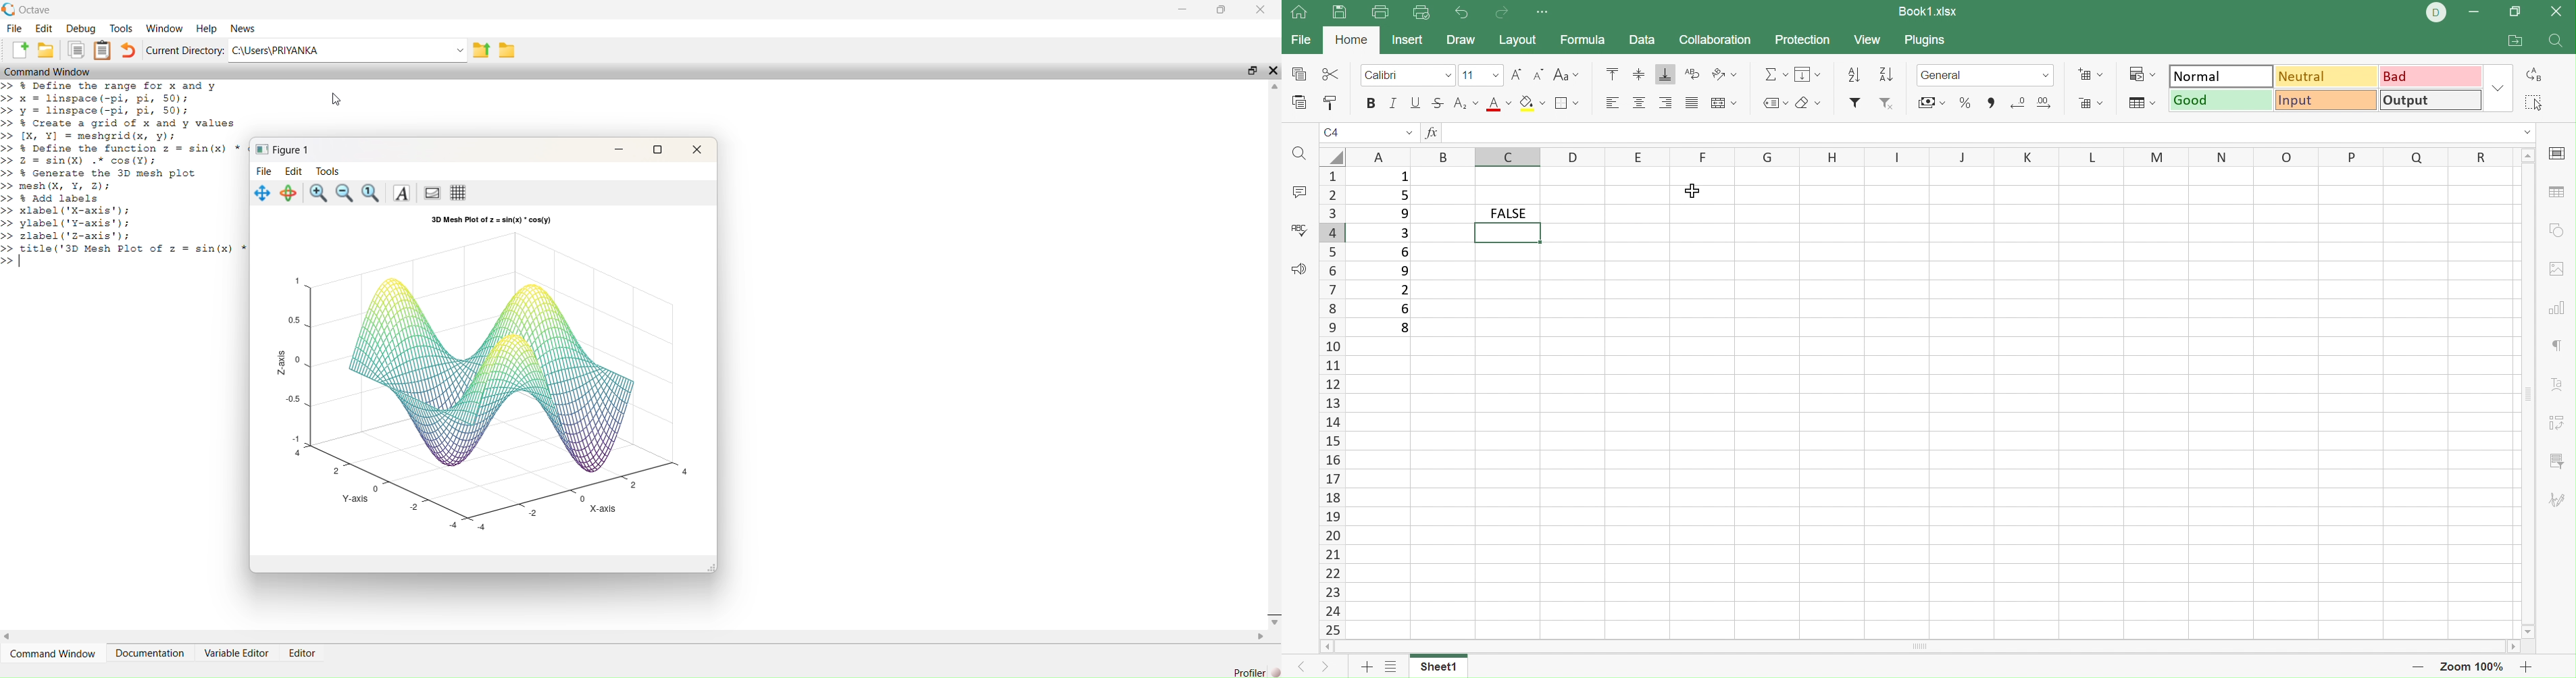  What do you see at coordinates (19, 49) in the screenshot?
I see `New script` at bounding box center [19, 49].